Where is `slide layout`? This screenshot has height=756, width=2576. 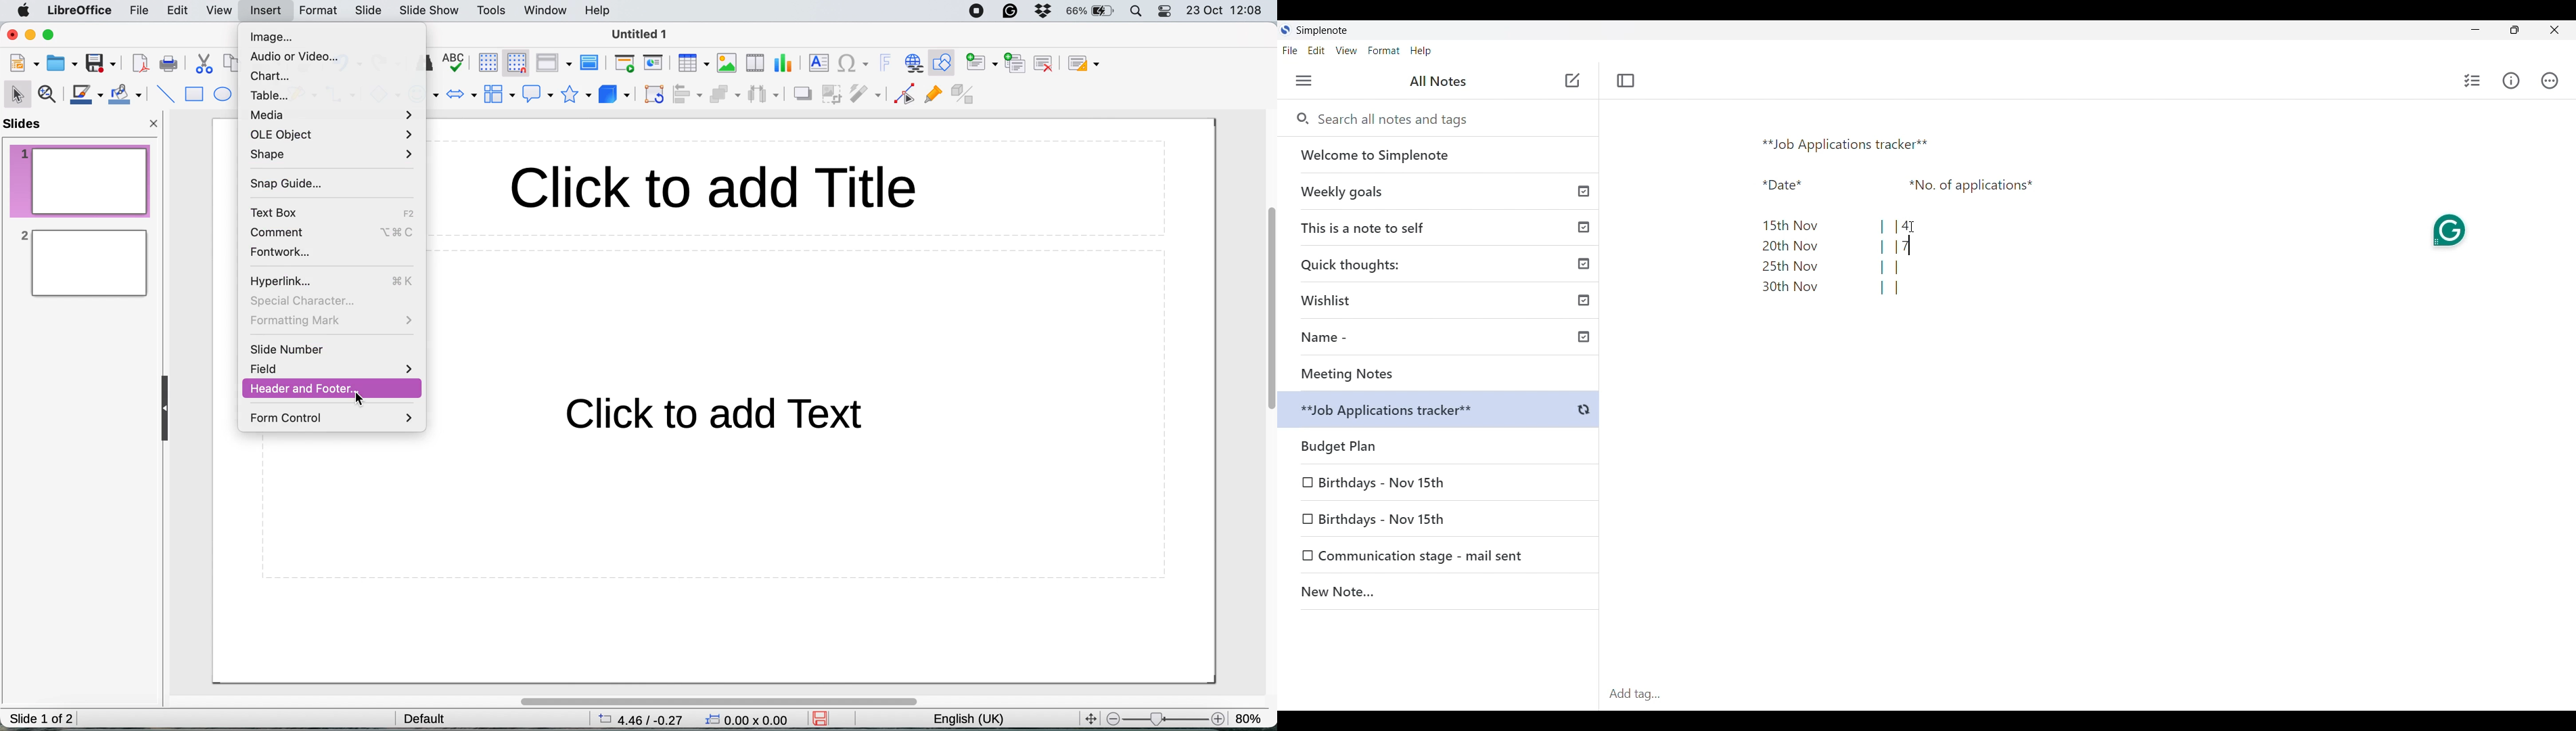 slide layout is located at coordinates (1088, 64).